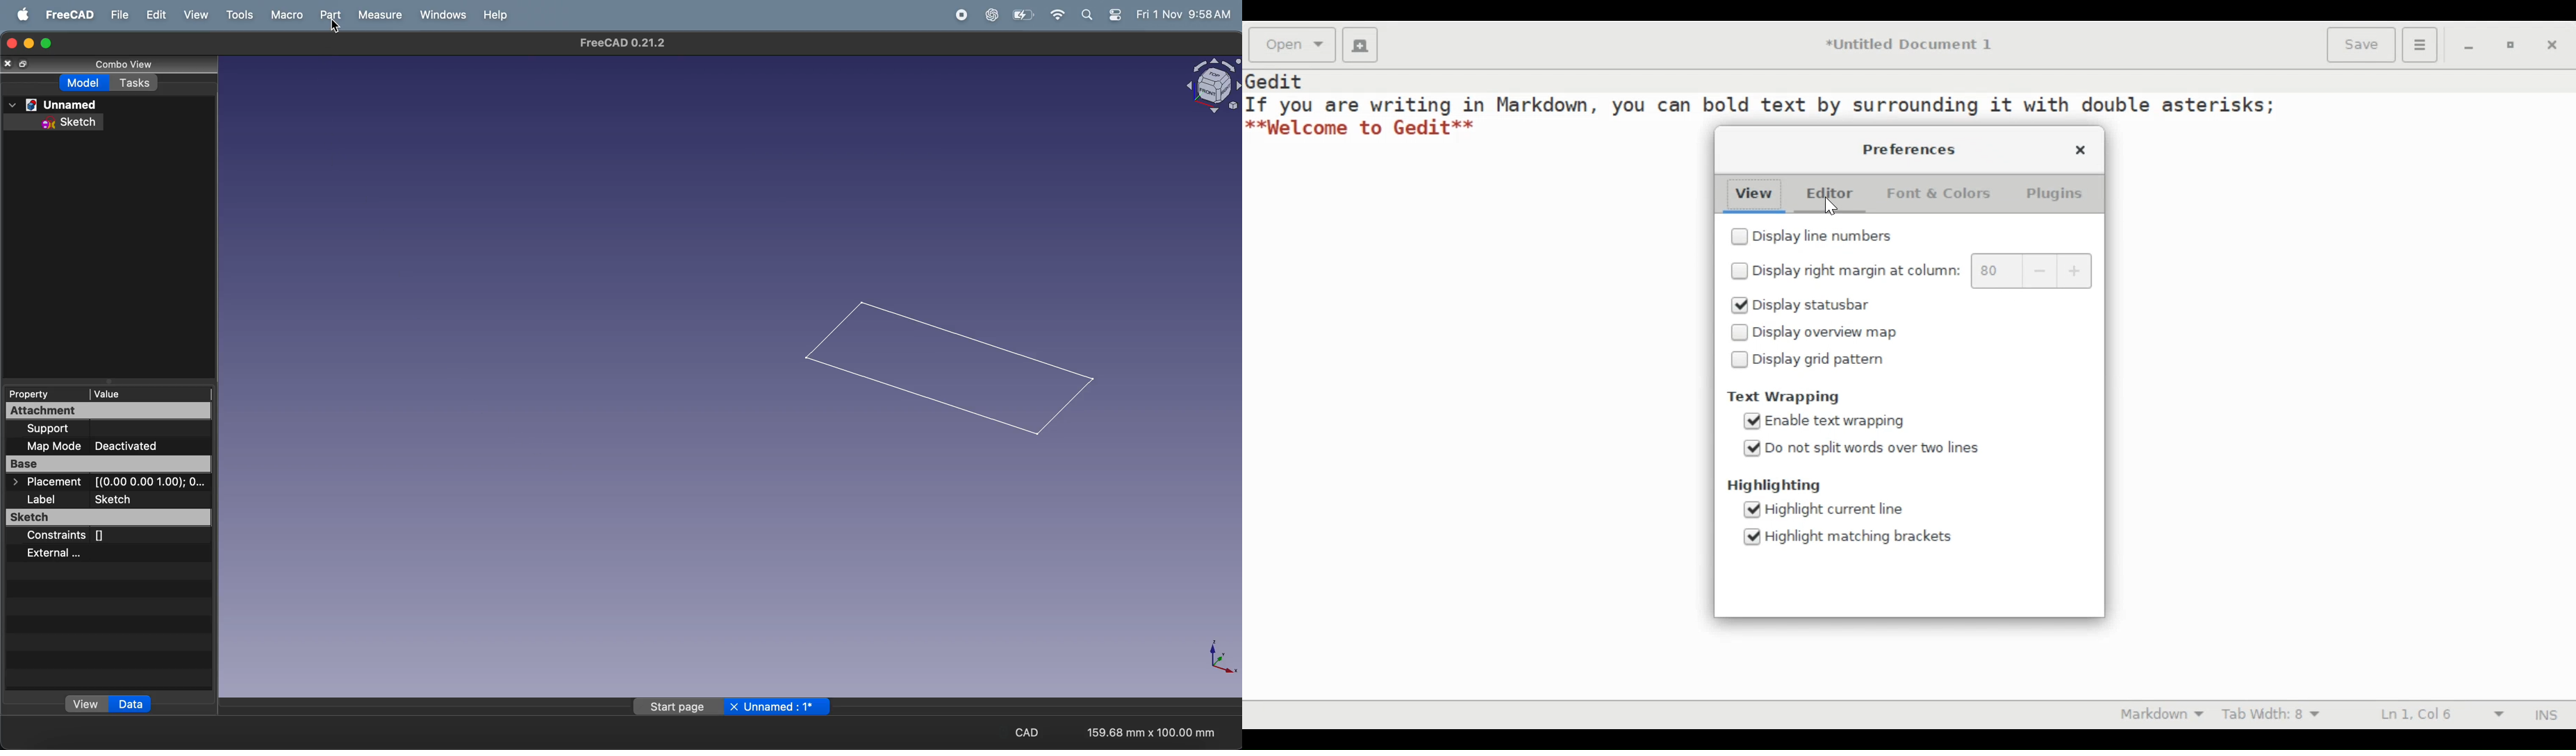  Describe the element at coordinates (1761, 103) in the screenshot. I see `If you are writing in Markdown, you can bold text by surrounding it with double asterisks;` at that location.